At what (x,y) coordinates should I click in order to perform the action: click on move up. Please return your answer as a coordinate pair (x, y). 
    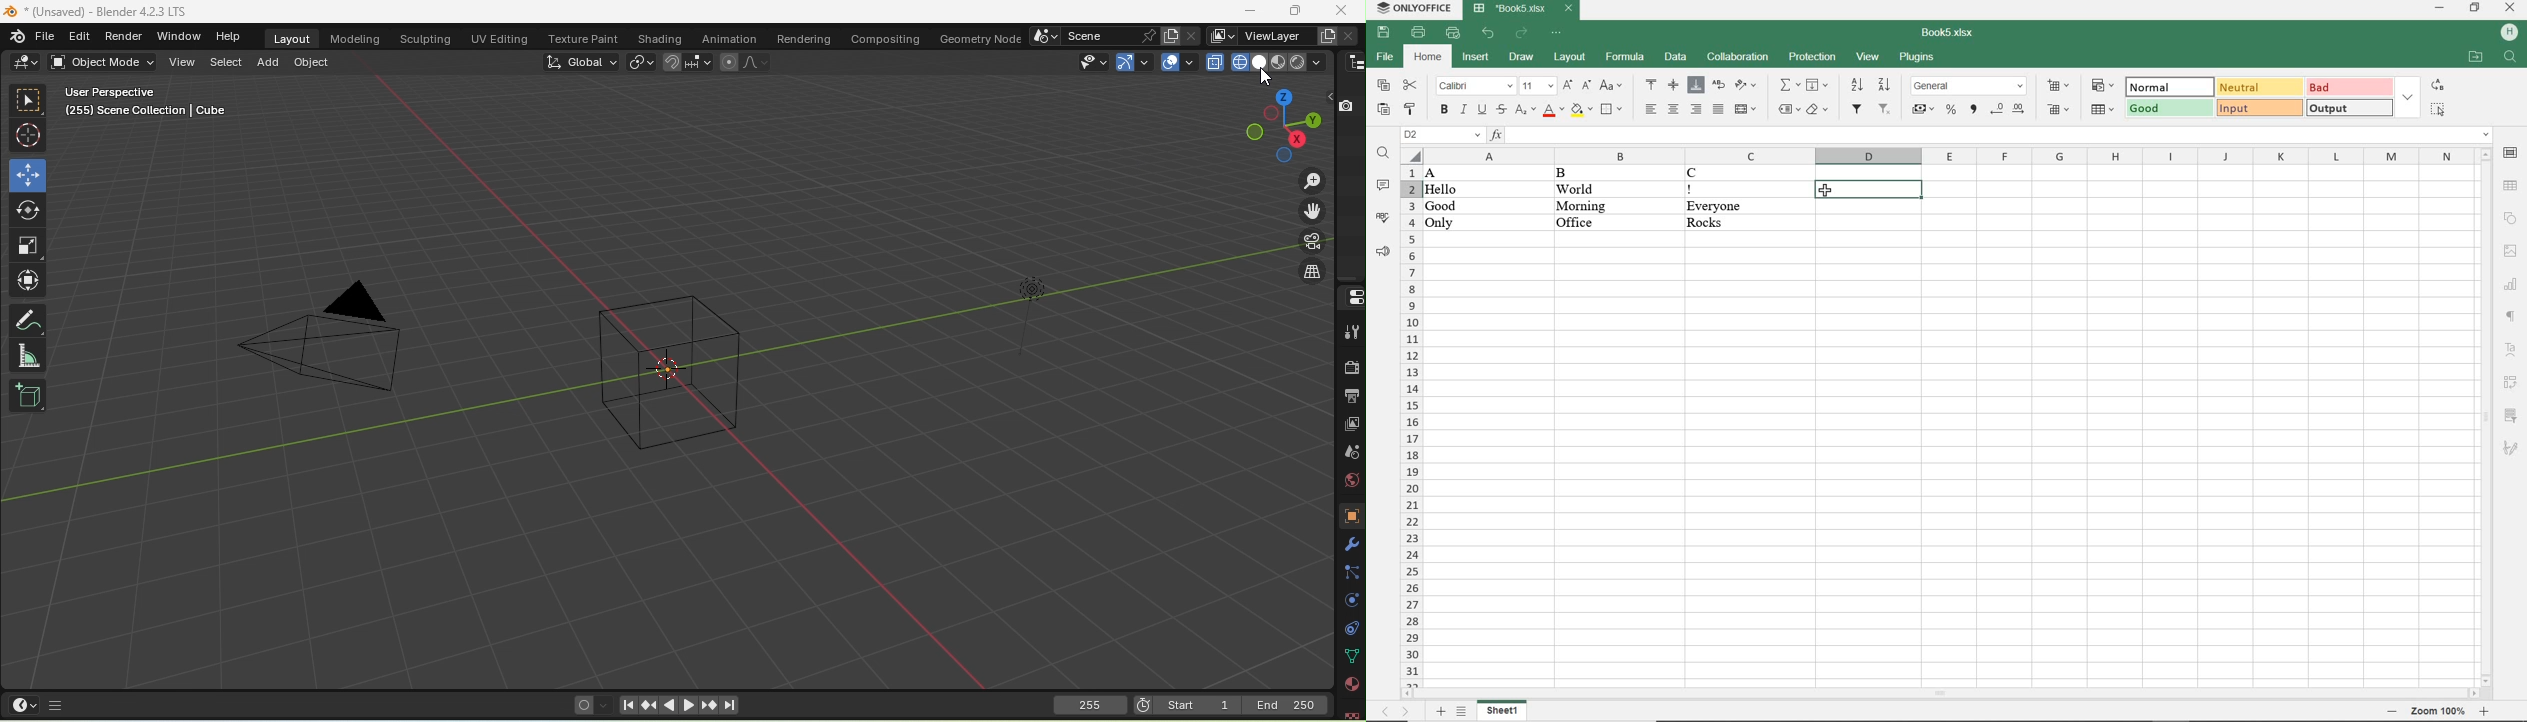
    Looking at the image, I should click on (2486, 154).